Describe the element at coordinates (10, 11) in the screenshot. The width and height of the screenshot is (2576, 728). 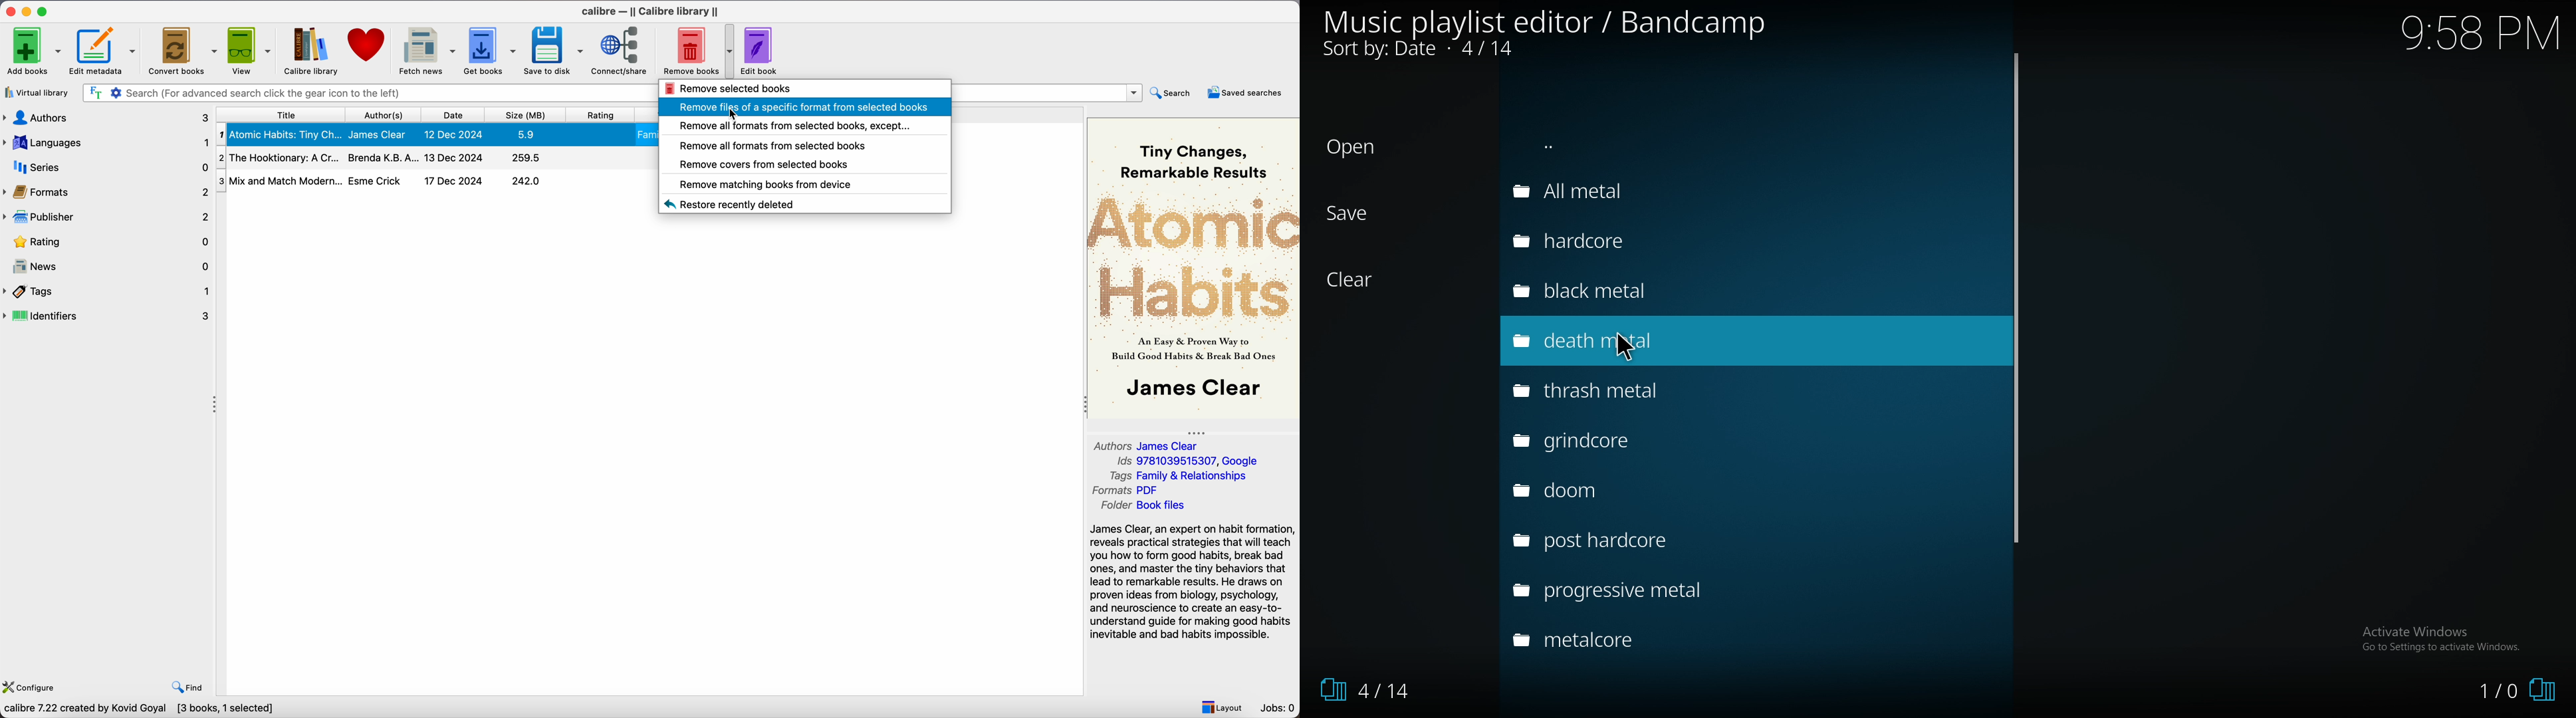
I see `close program` at that location.